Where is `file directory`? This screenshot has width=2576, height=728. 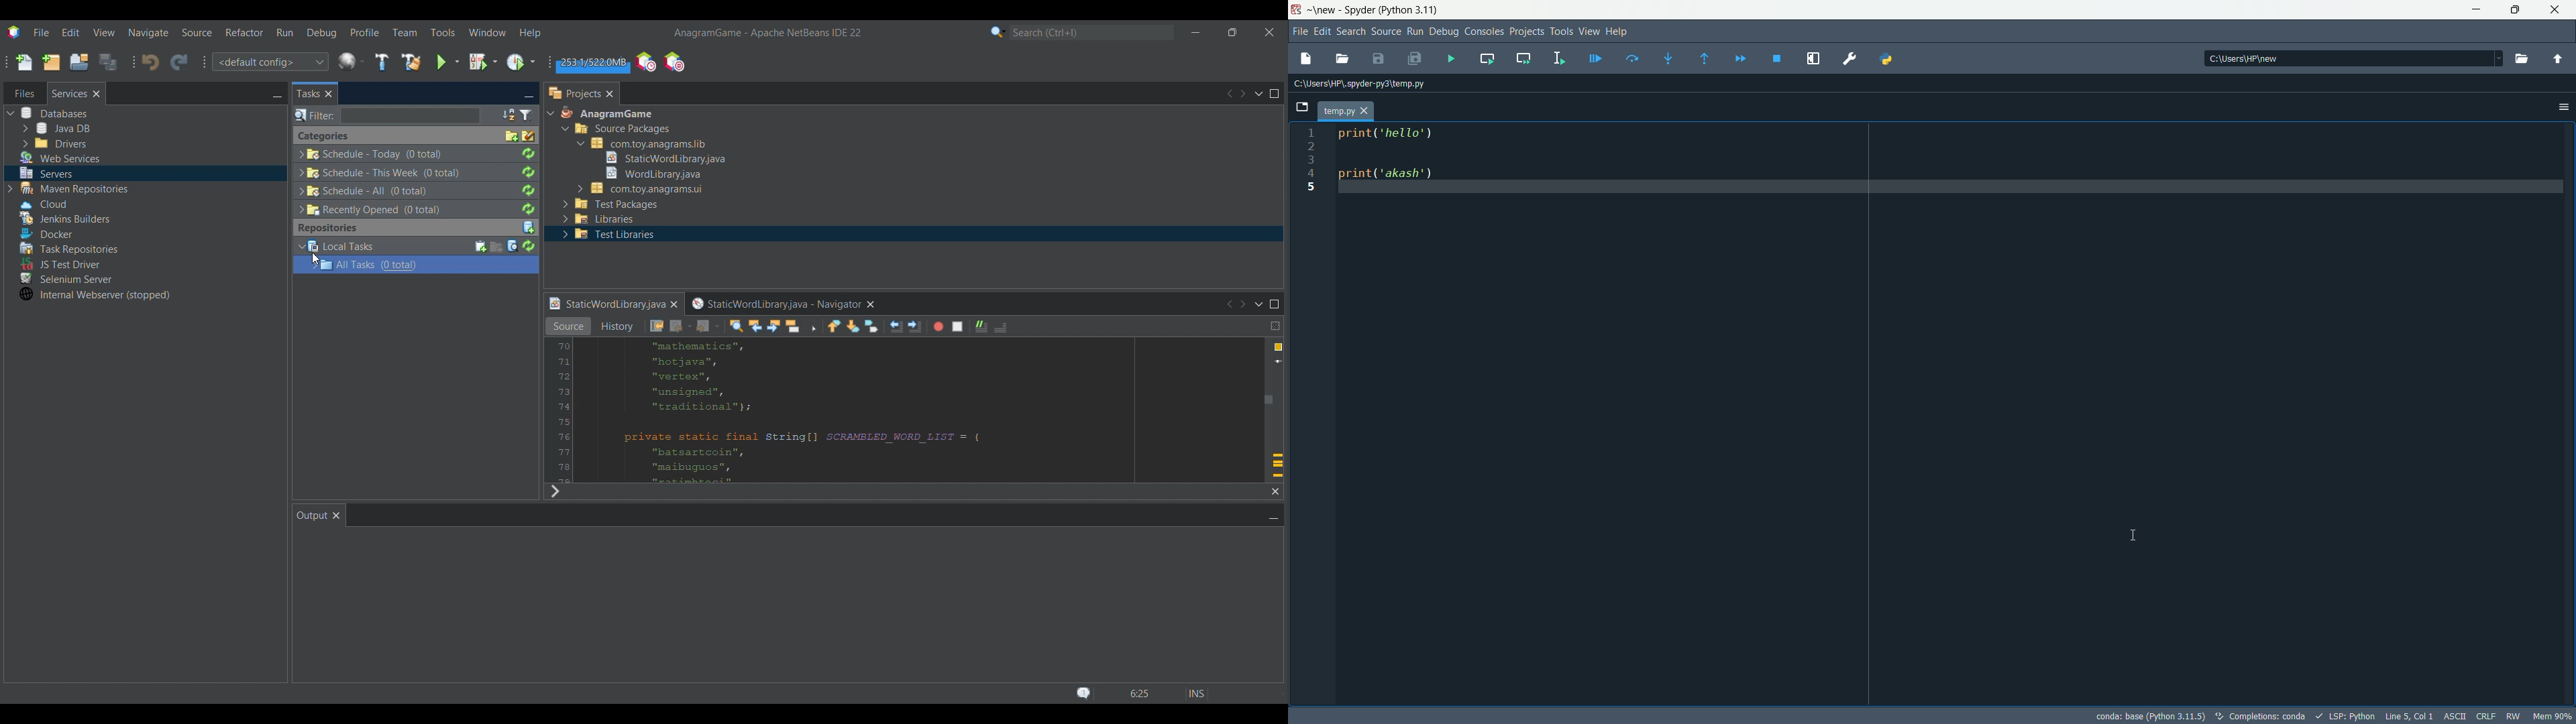 file directory is located at coordinates (1358, 83).